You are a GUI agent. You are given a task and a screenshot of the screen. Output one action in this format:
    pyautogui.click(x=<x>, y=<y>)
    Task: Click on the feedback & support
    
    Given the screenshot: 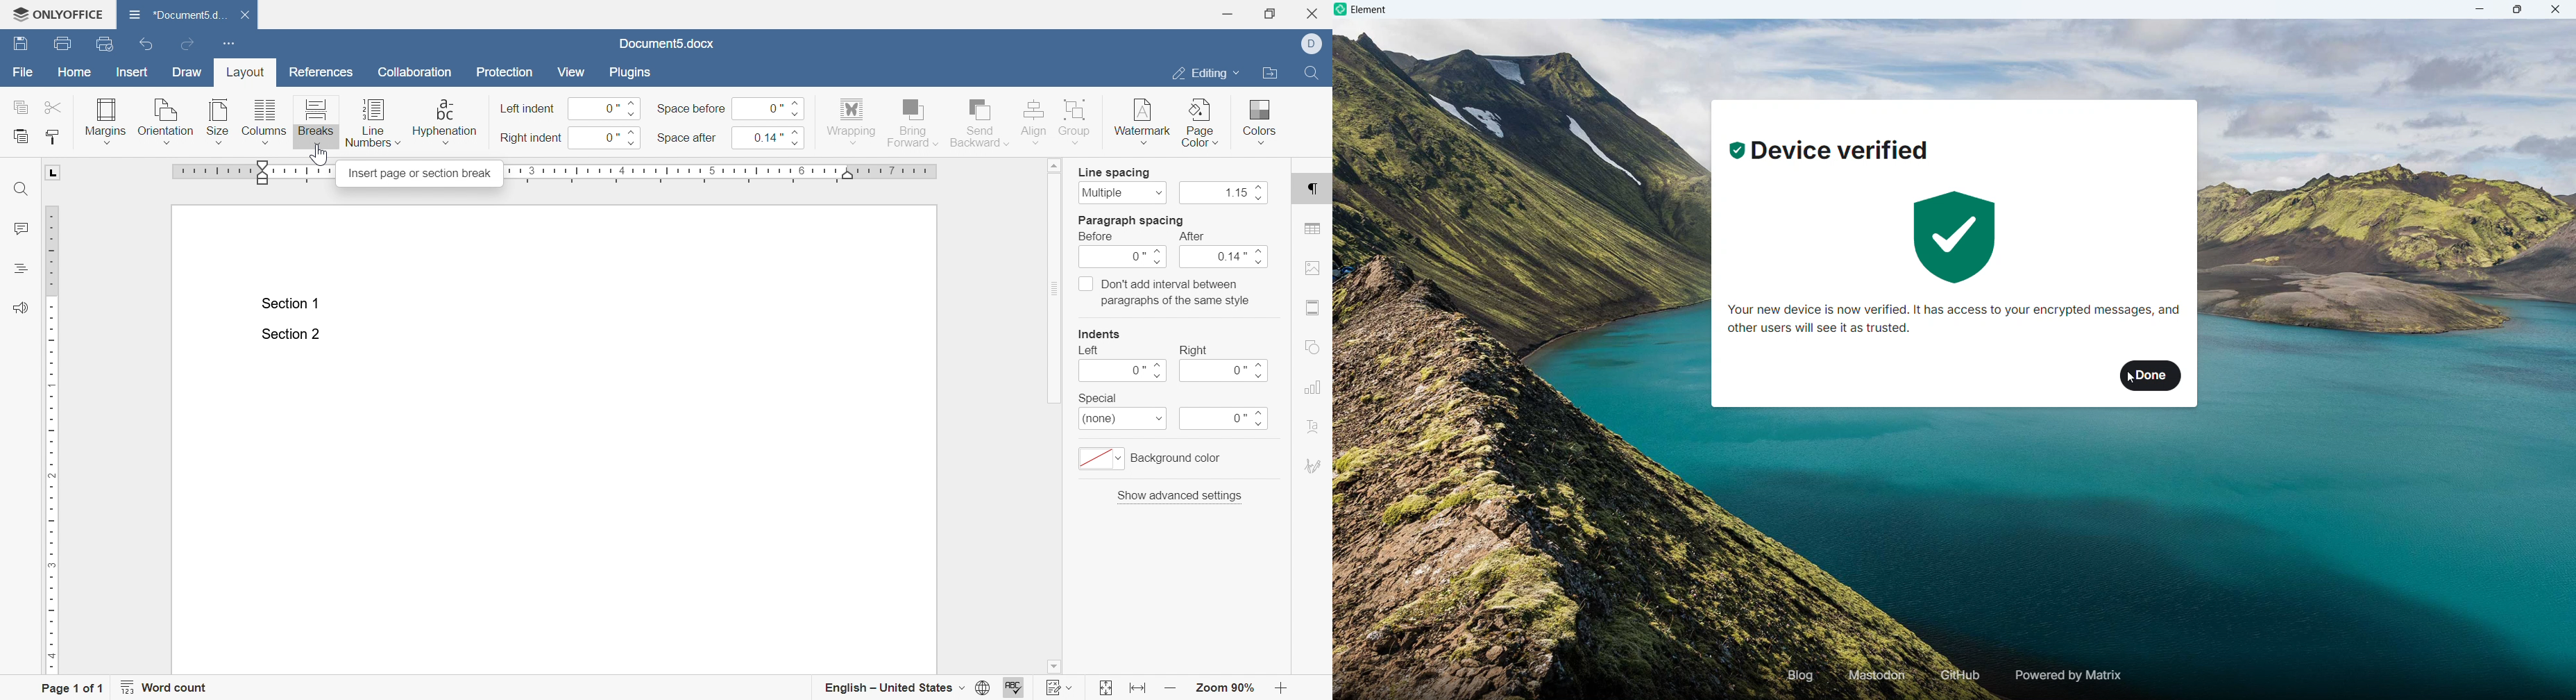 What is the action you would take?
    pyautogui.click(x=21, y=308)
    